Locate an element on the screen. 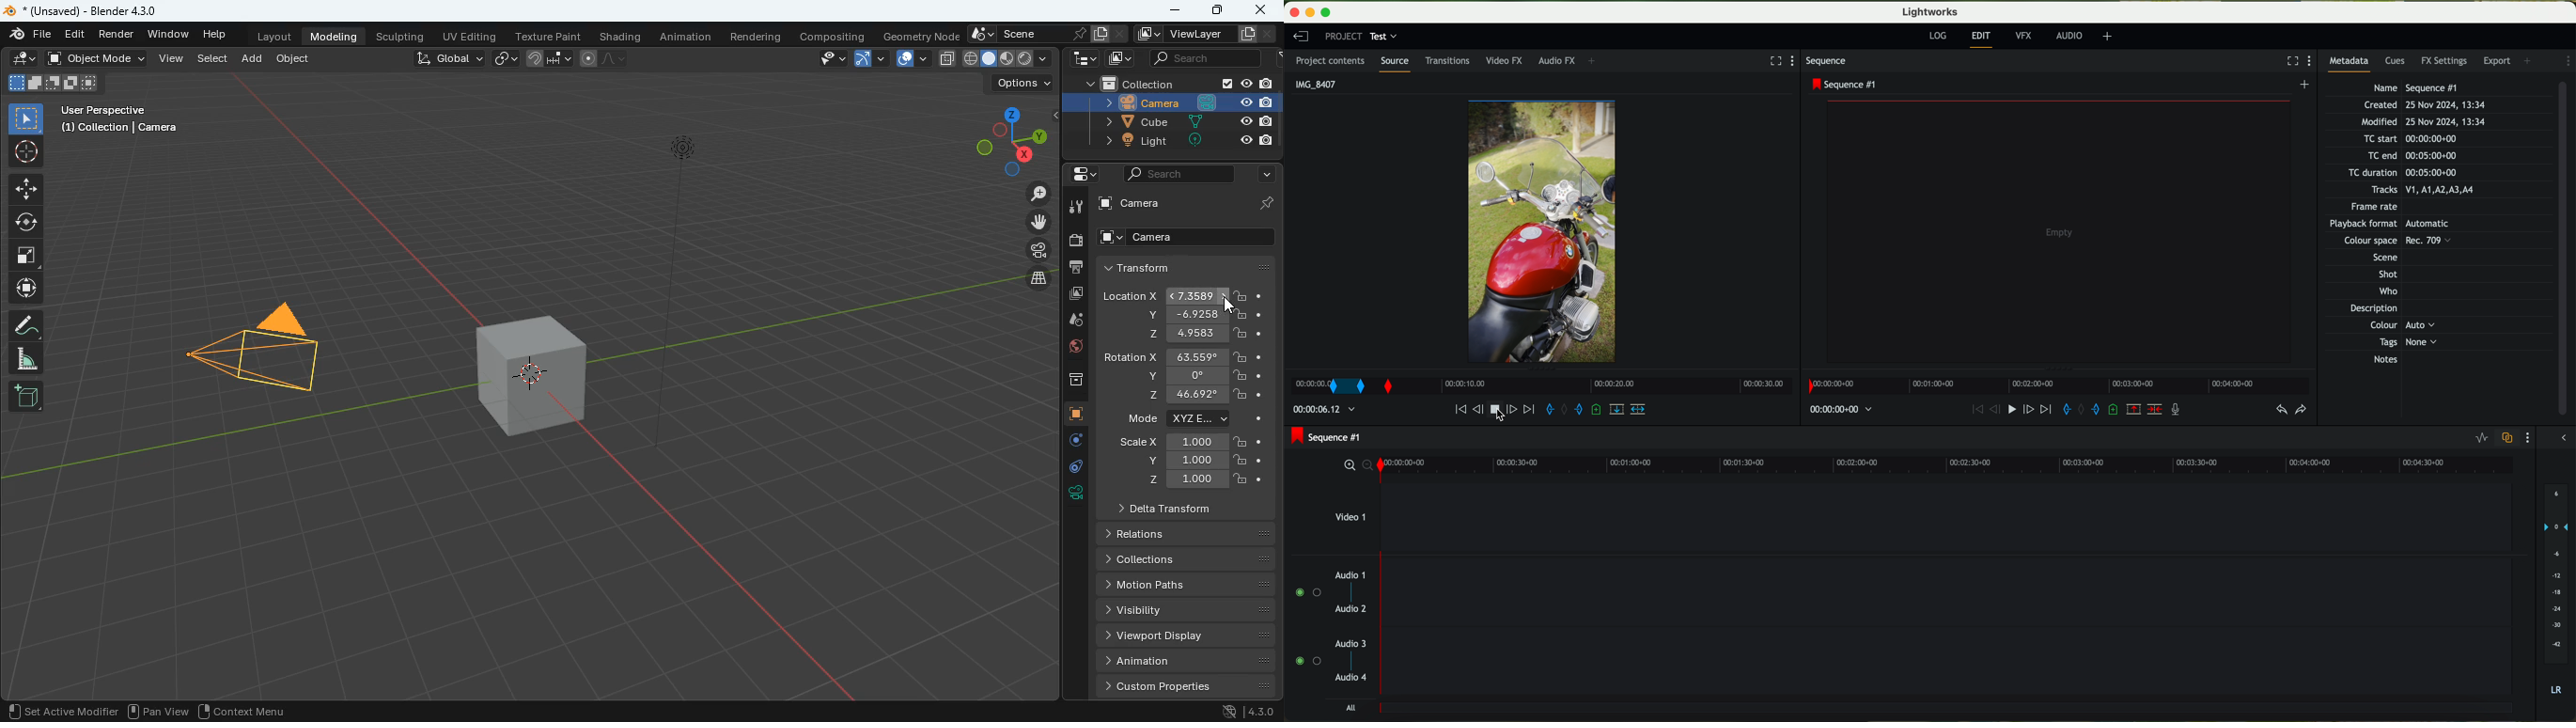 This screenshot has height=728, width=2576. enable audio tracks is located at coordinates (1306, 627).